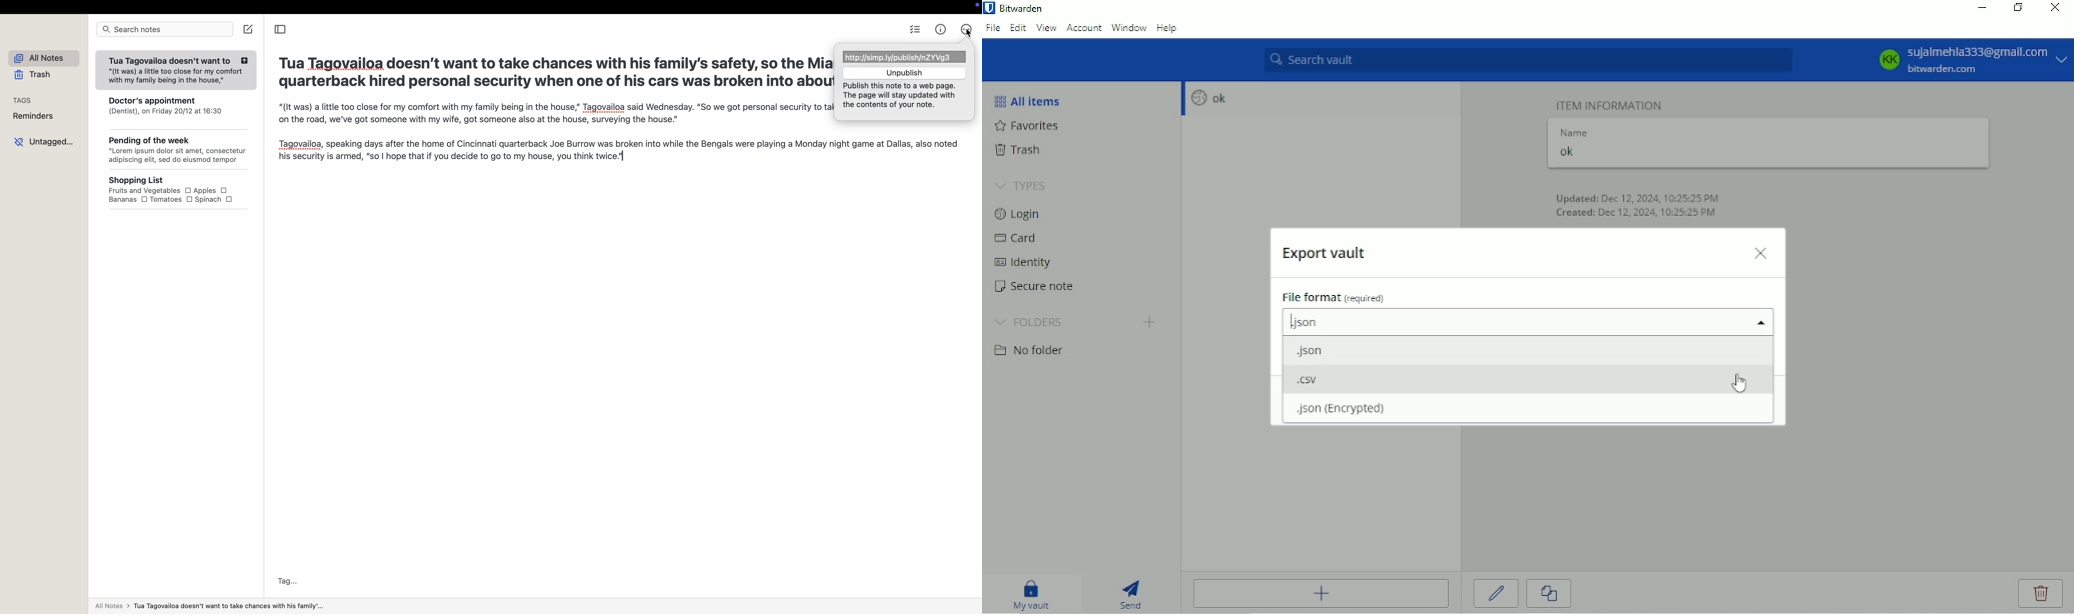 The image size is (2100, 616). I want to click on KK sujalmehla333@gmail.com       bitwarden.com, so click(1970, 60).